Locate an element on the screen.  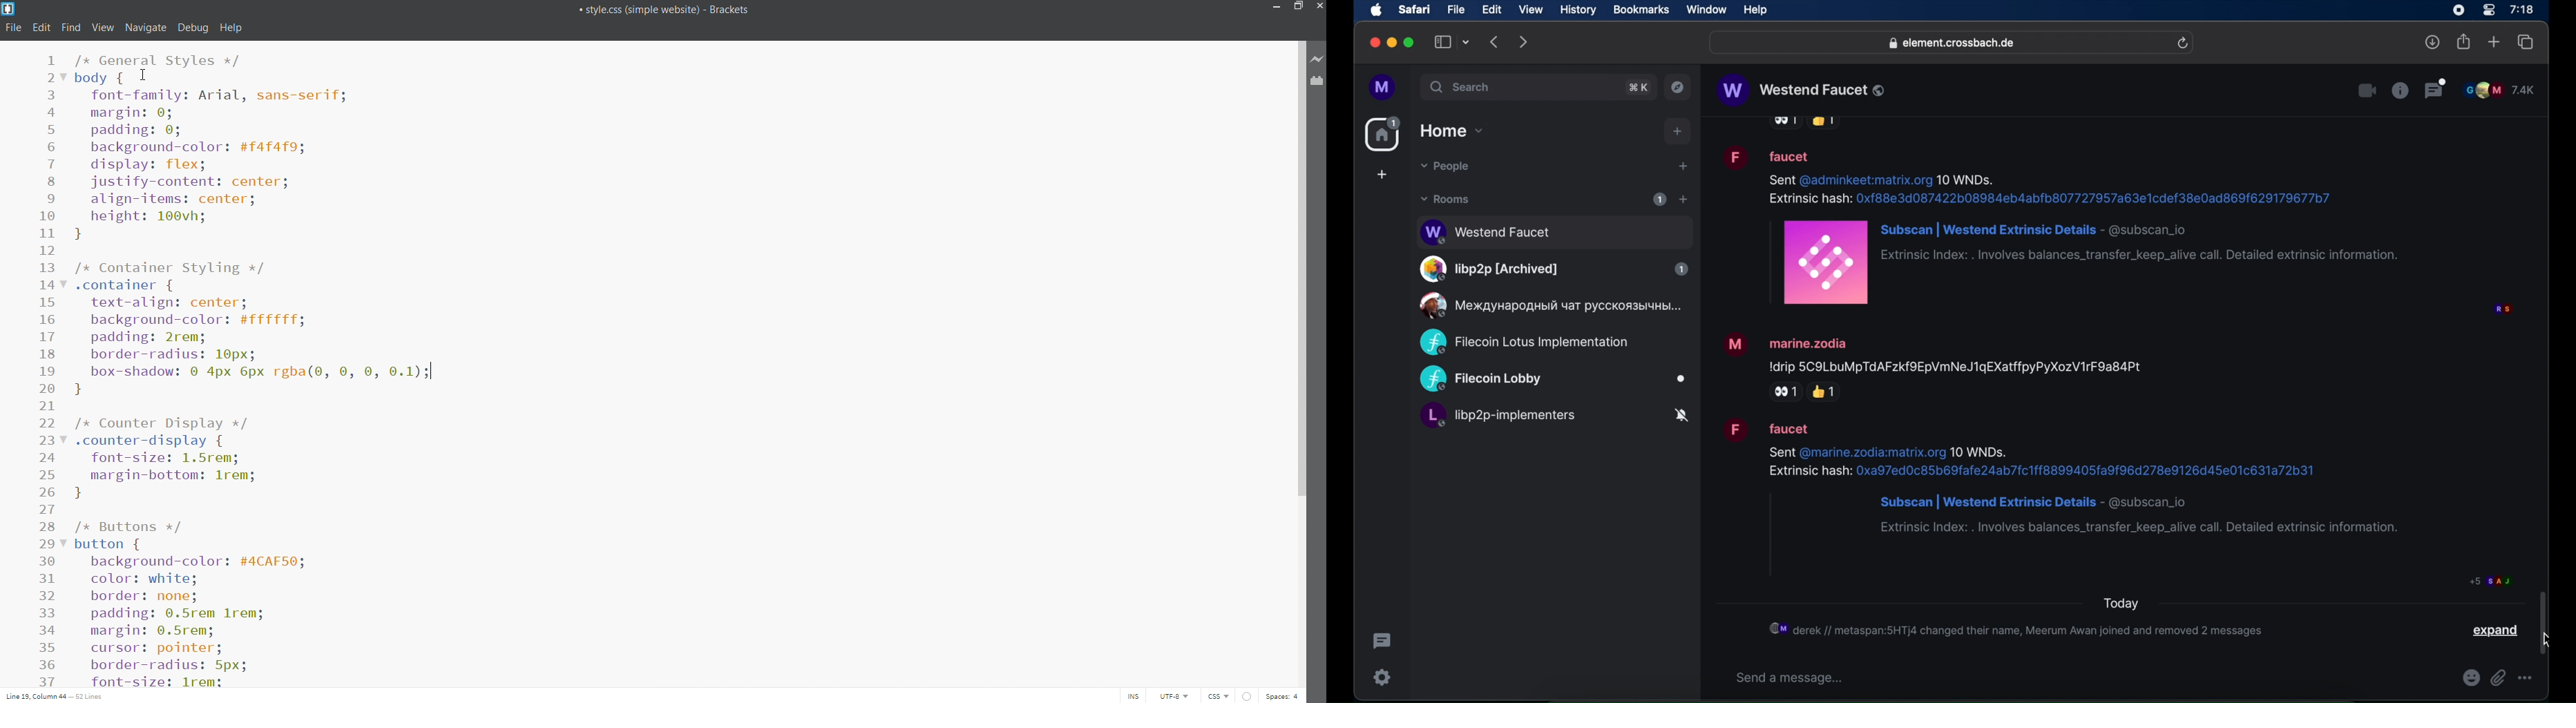
Cursor is located at coordinates (144, 75).